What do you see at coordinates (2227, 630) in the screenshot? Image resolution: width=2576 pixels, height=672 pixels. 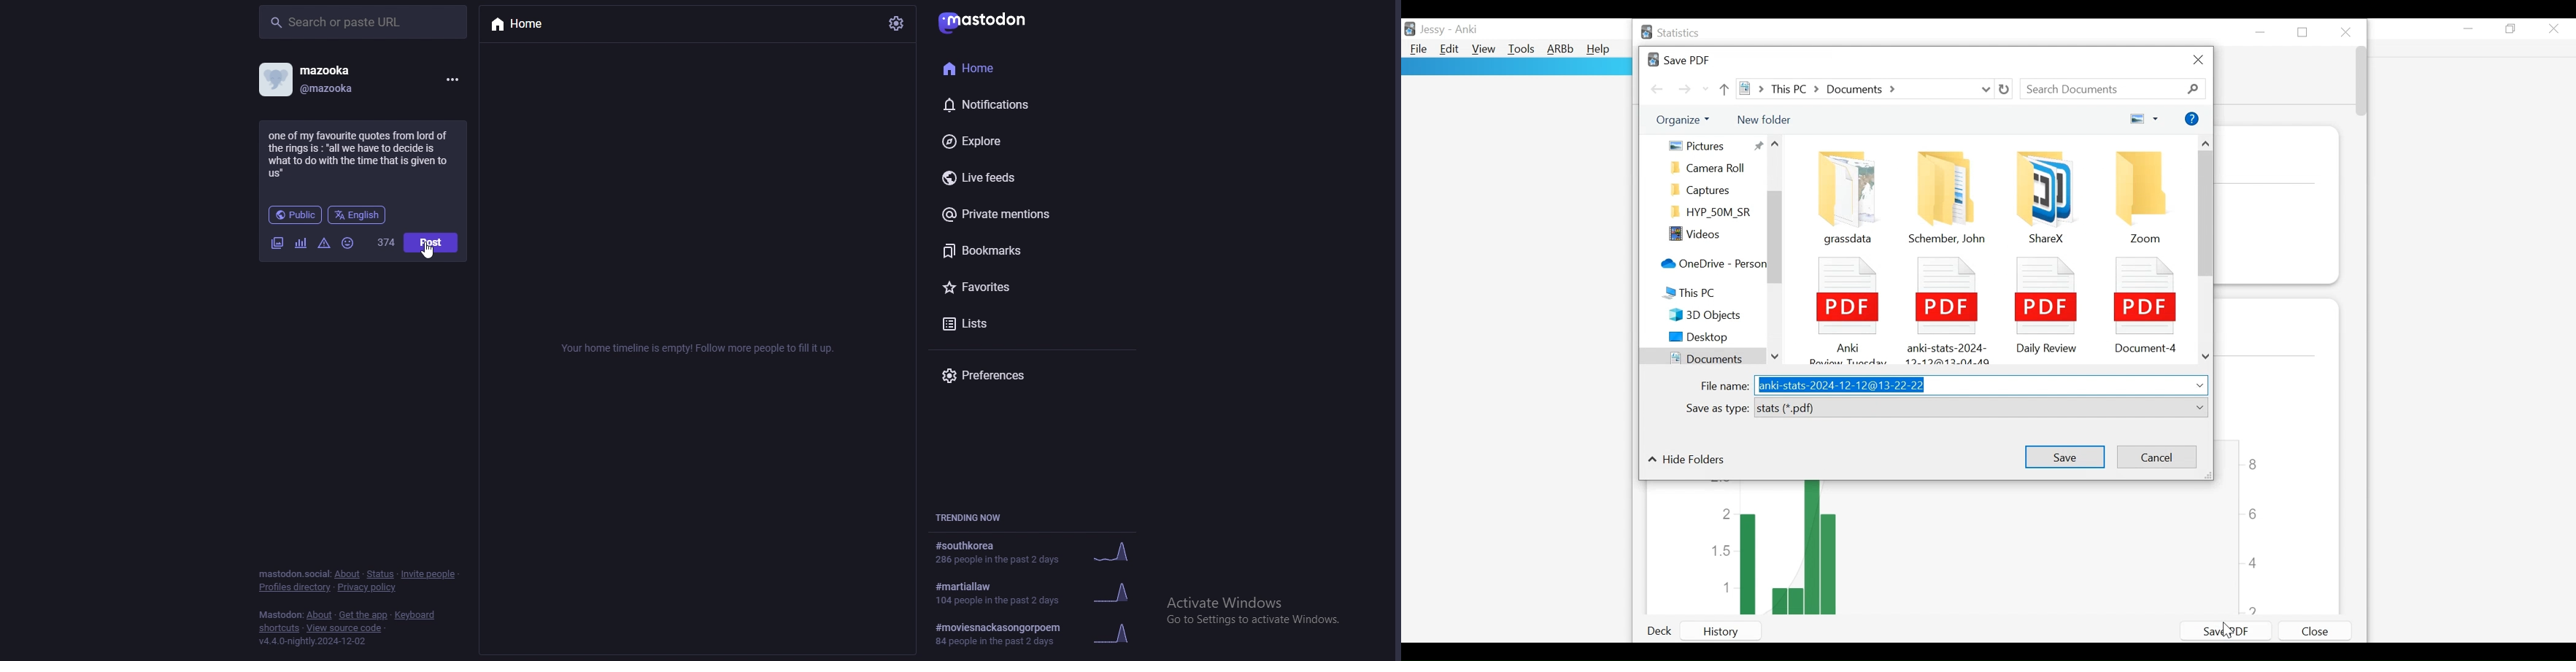 I see `Save PDF` at bounding box center [2227, 630].